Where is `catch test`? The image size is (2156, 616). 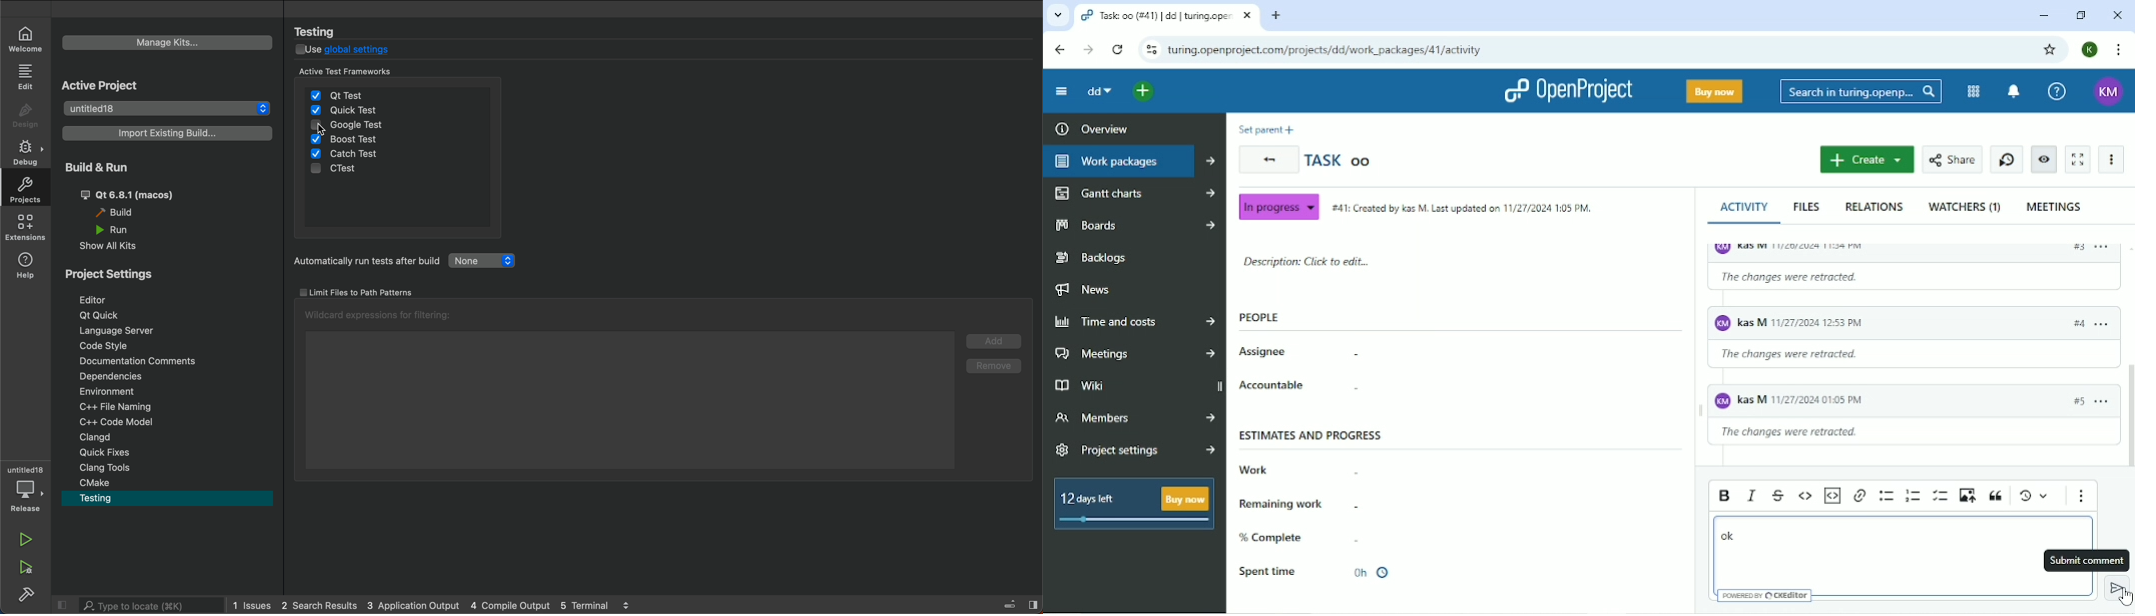
catch test is located at coordinates (354, 154).